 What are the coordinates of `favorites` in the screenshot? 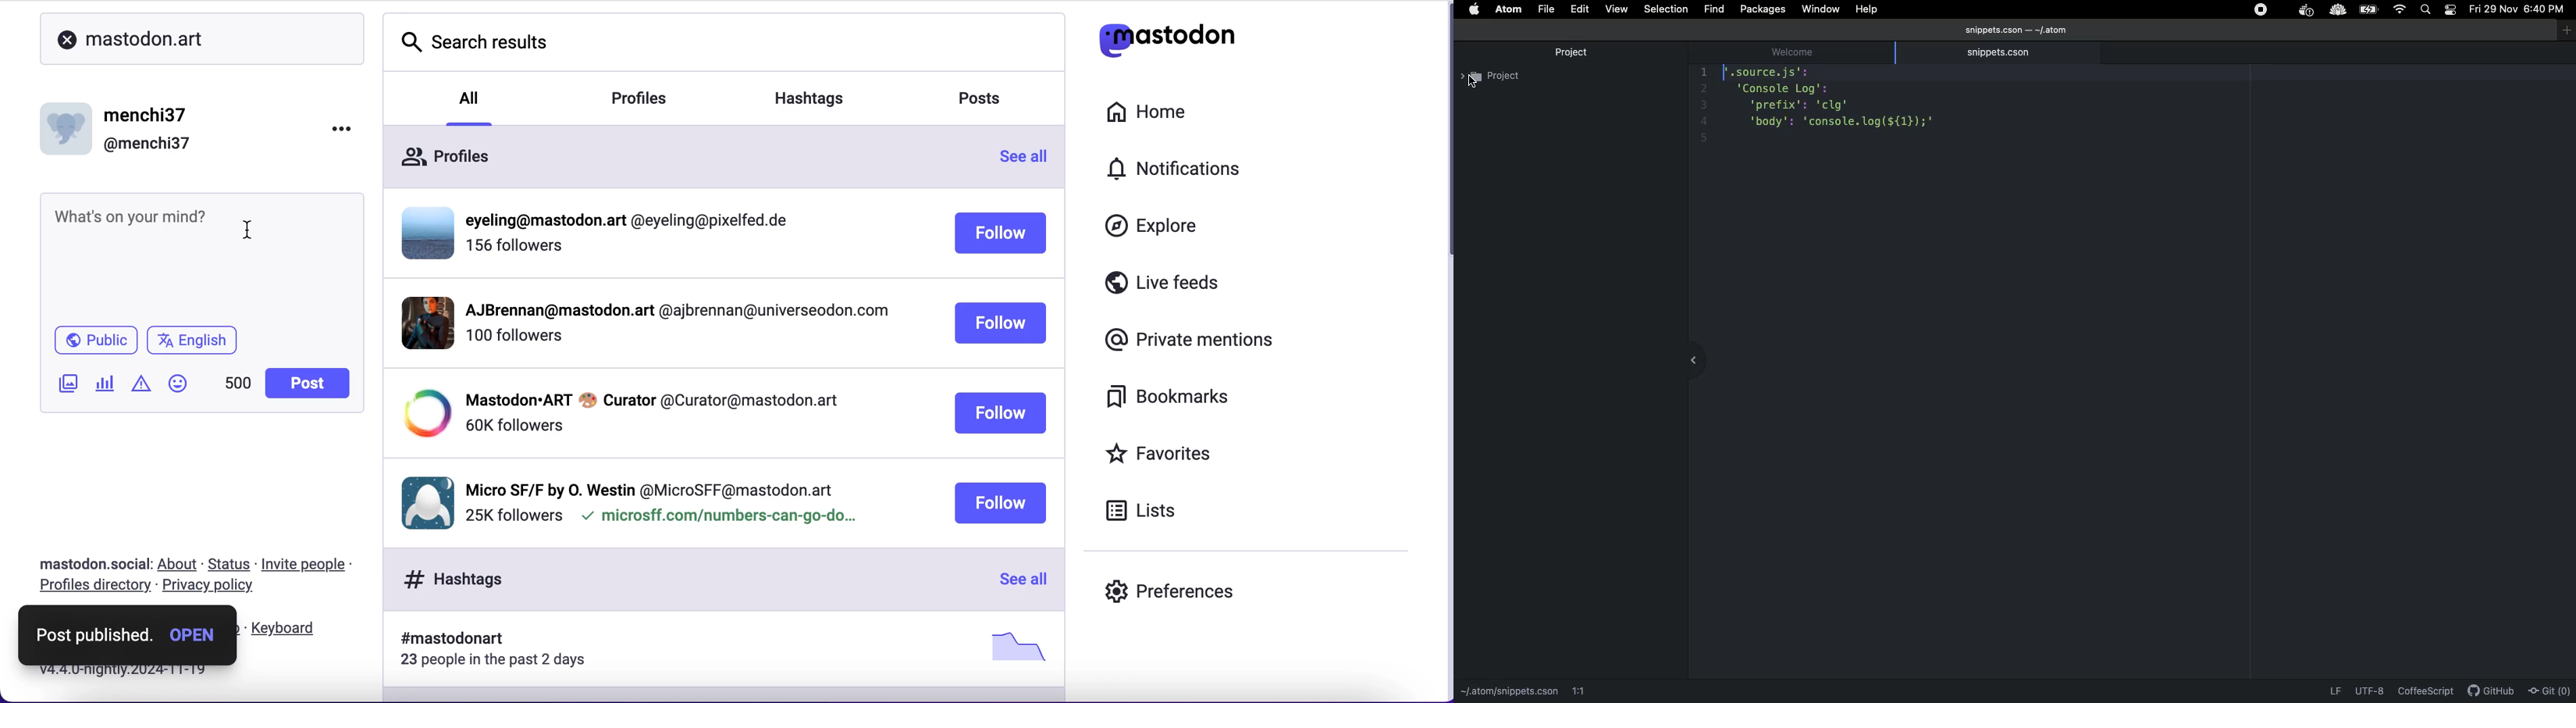 It's located at (1189, 453).